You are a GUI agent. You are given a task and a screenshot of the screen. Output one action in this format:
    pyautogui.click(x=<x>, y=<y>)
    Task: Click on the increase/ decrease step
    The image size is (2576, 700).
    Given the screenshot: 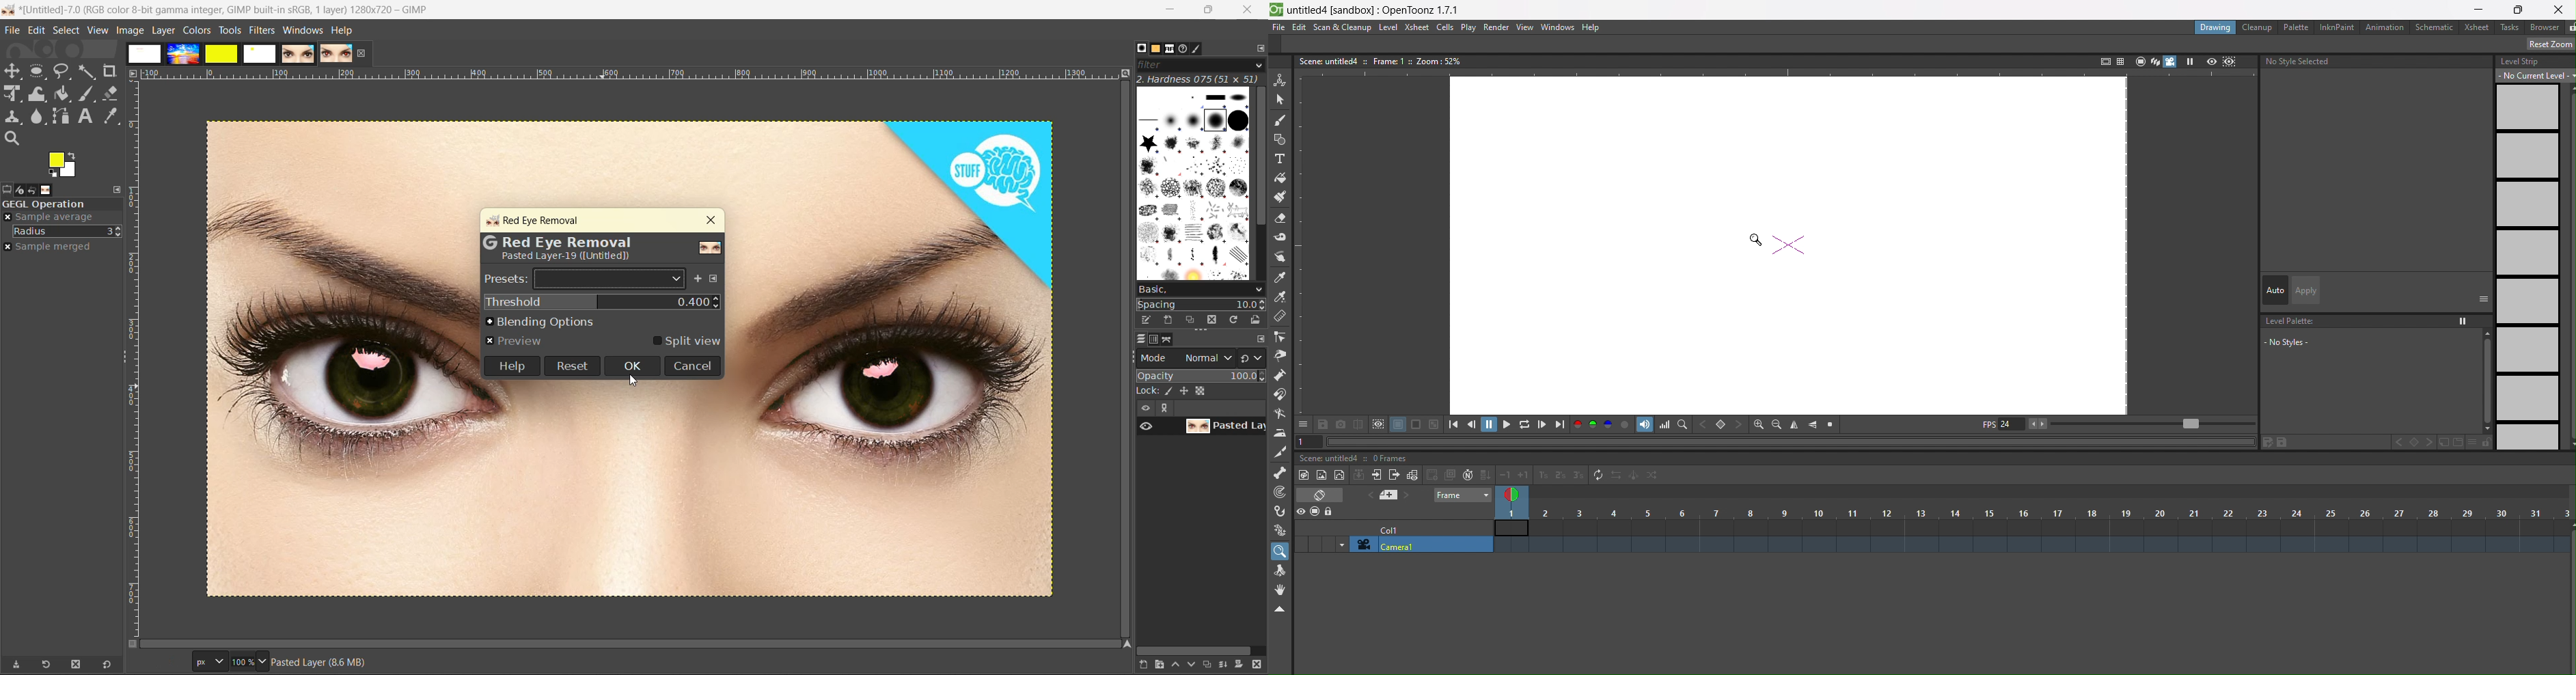 What is the action you would take?
    pyautogui.click(x=1542, y=476)
    